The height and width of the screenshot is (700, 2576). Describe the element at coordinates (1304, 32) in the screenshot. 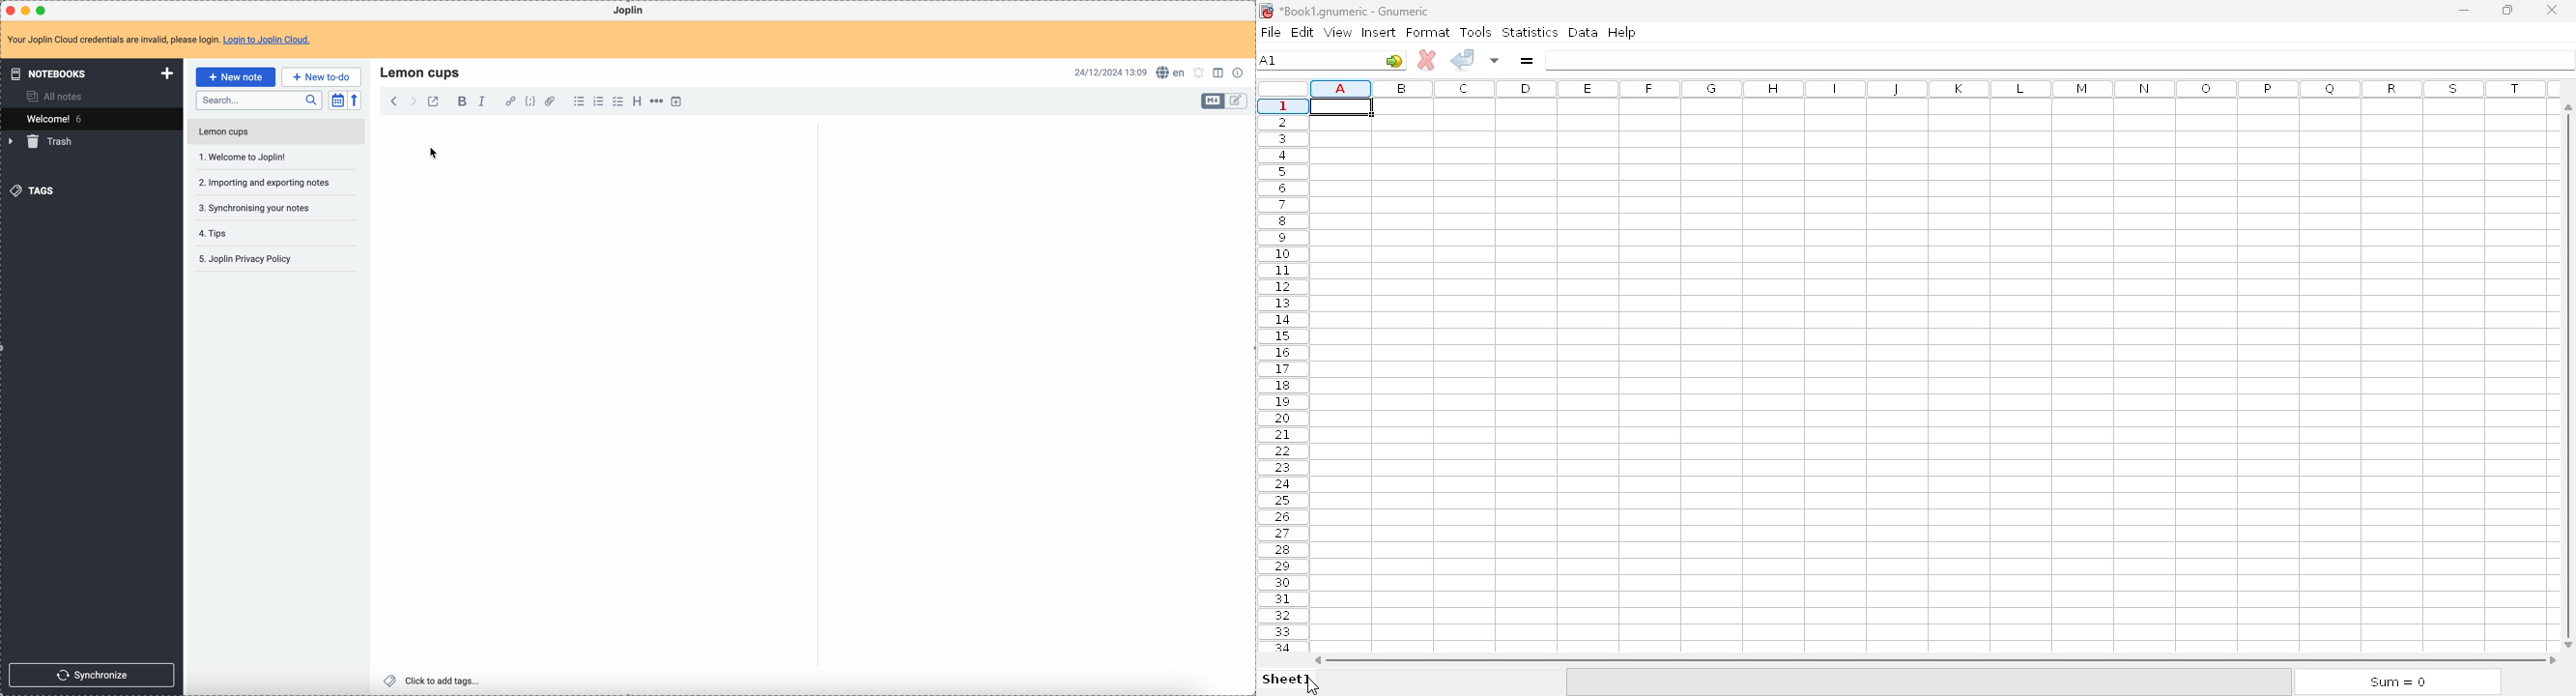

I see `edit` at that location.